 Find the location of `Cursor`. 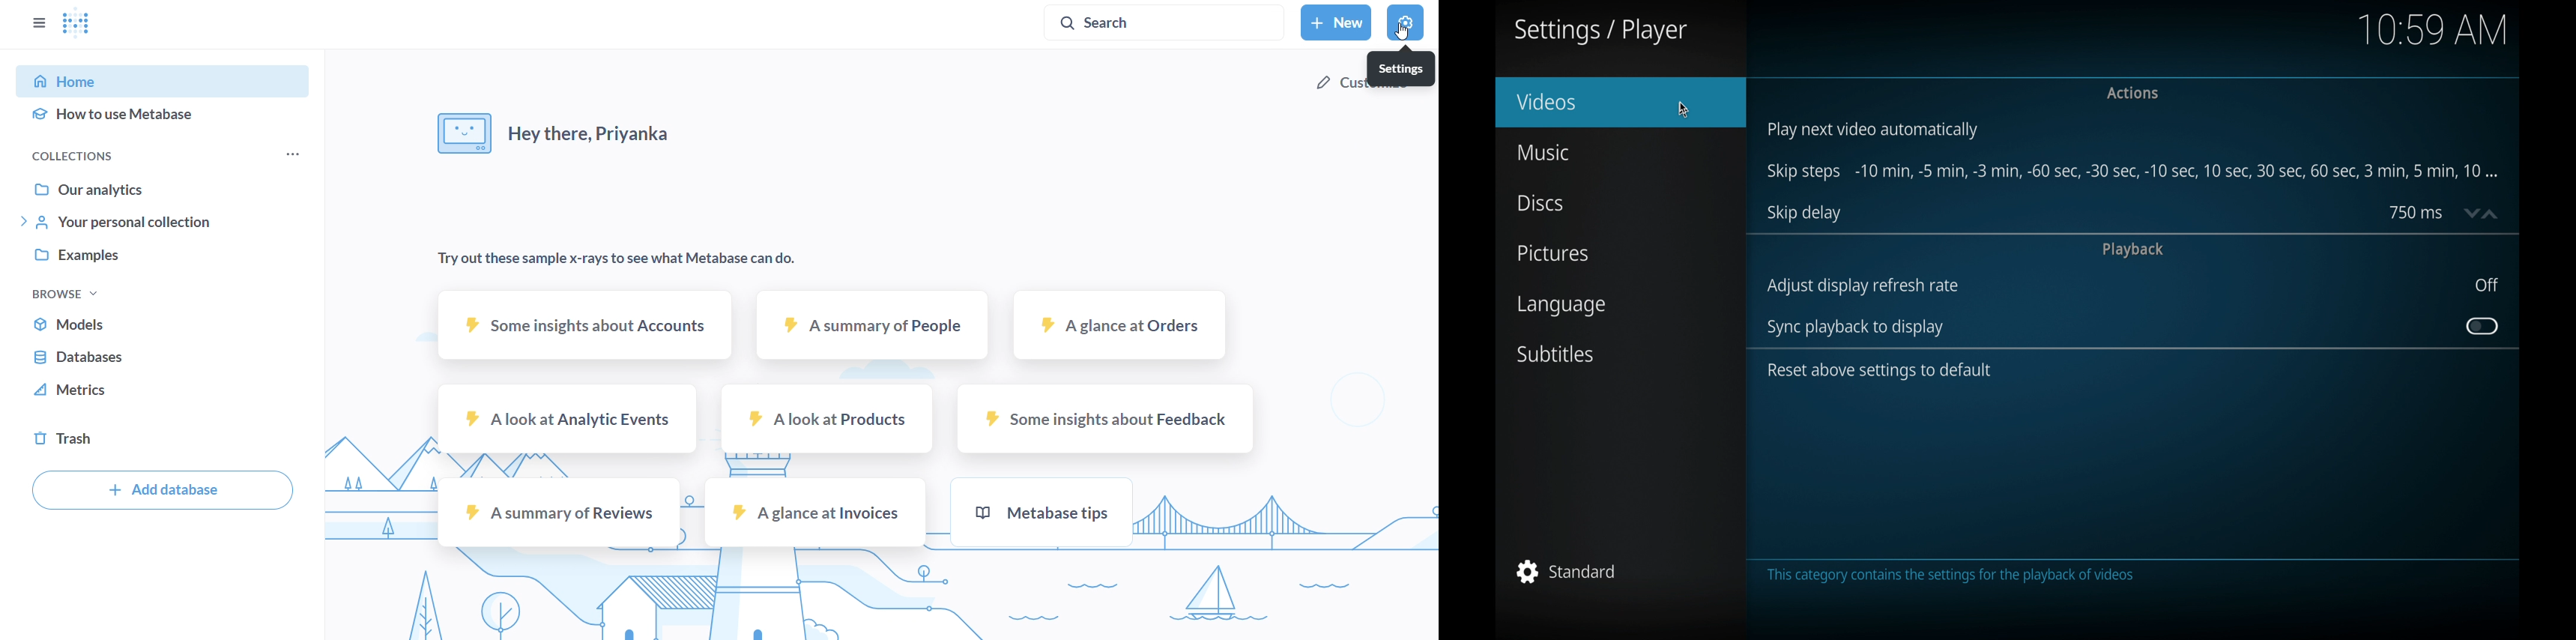

Cursor is located at coordinates (1400, 34).